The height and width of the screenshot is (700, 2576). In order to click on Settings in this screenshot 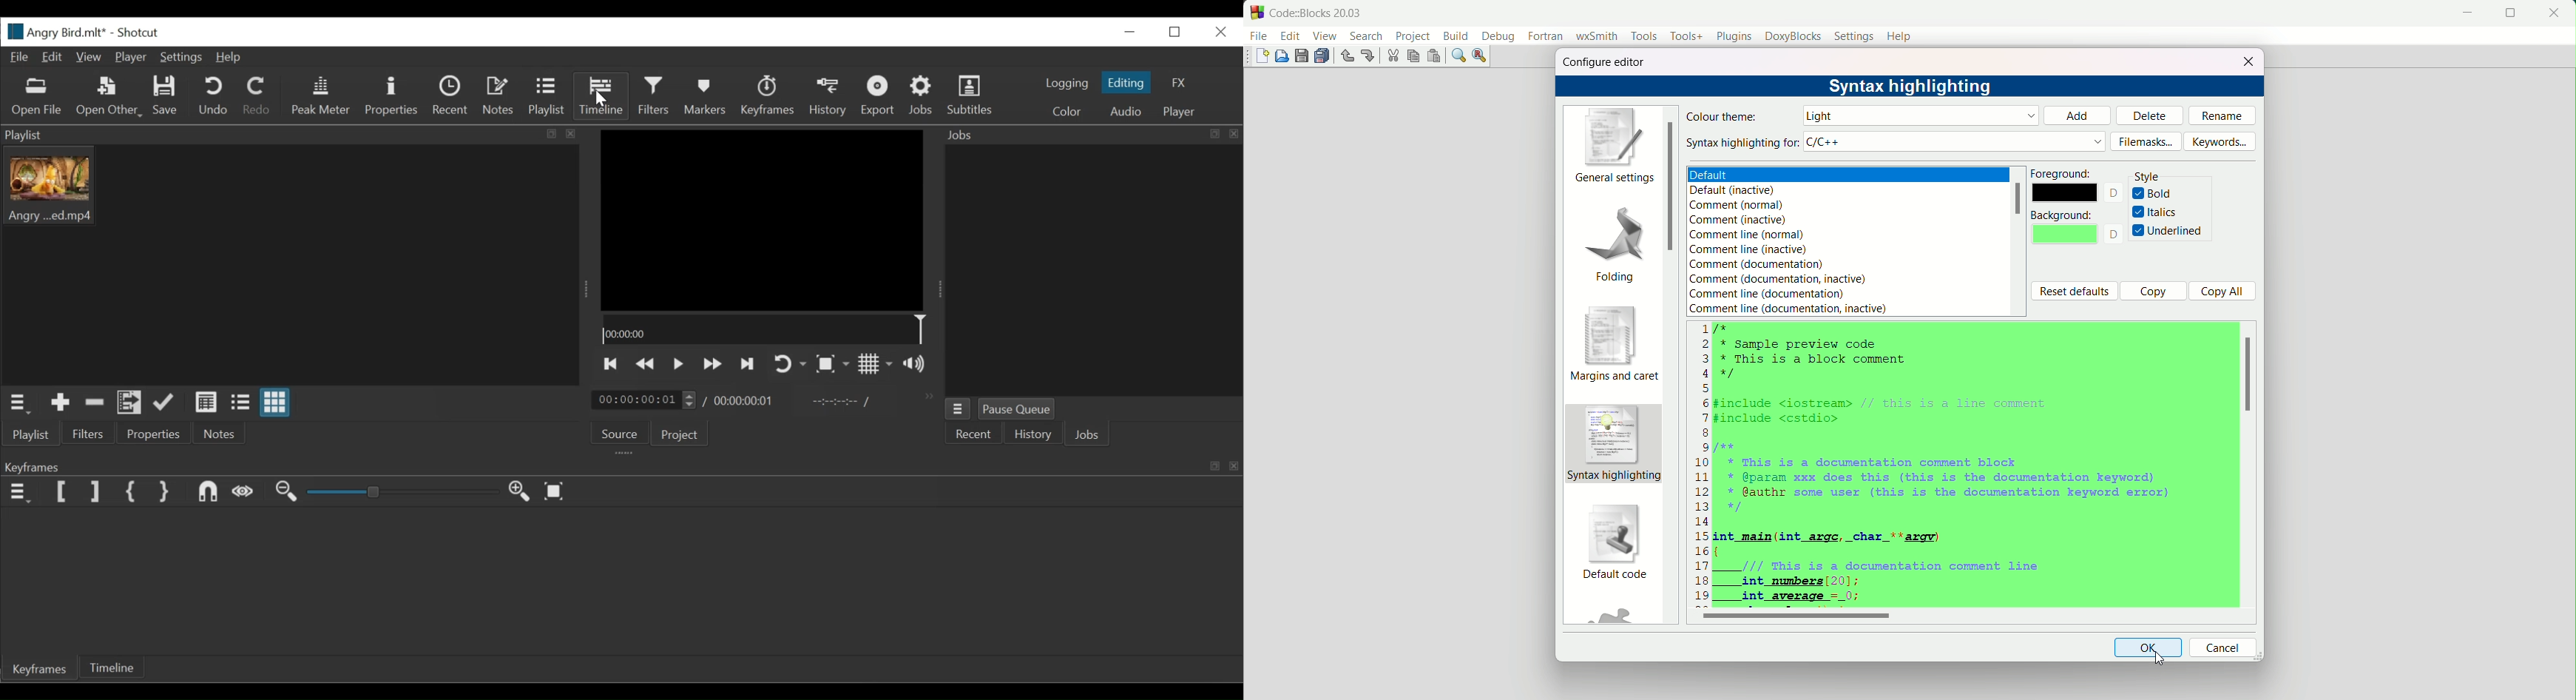, I will do `click(181, 57)`.